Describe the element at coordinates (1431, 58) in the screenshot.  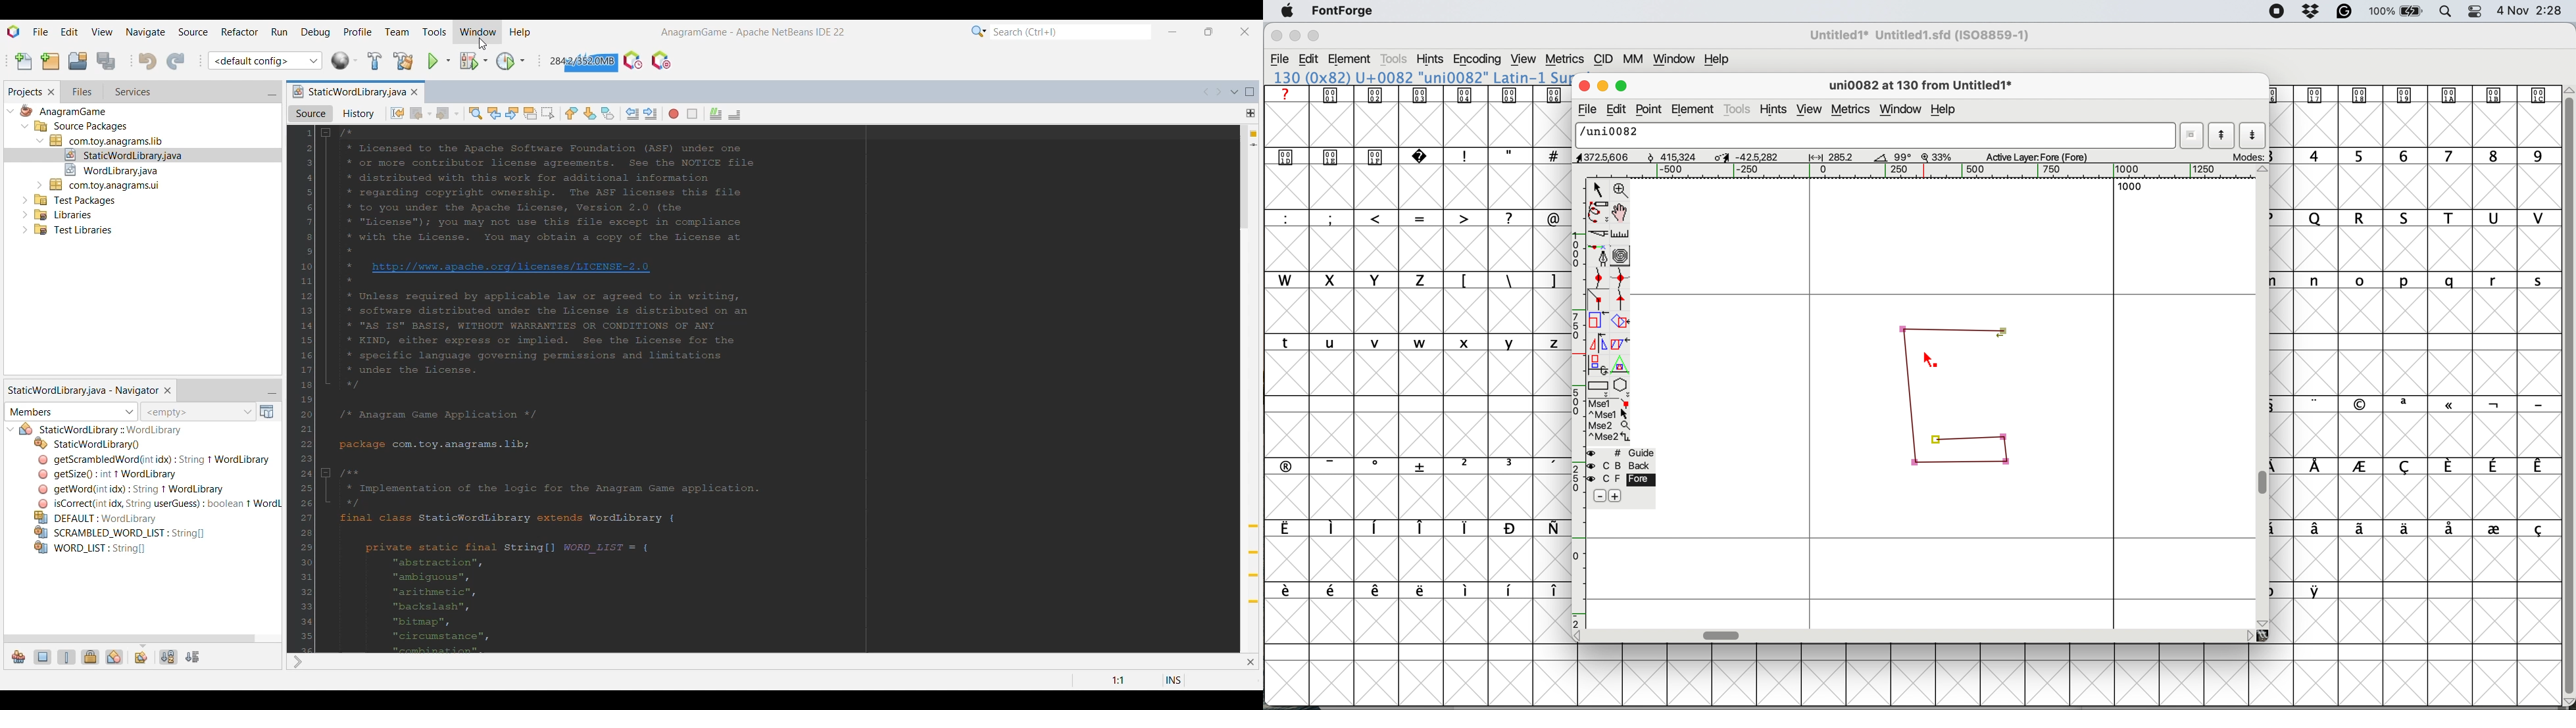
I see `hints` at that location.